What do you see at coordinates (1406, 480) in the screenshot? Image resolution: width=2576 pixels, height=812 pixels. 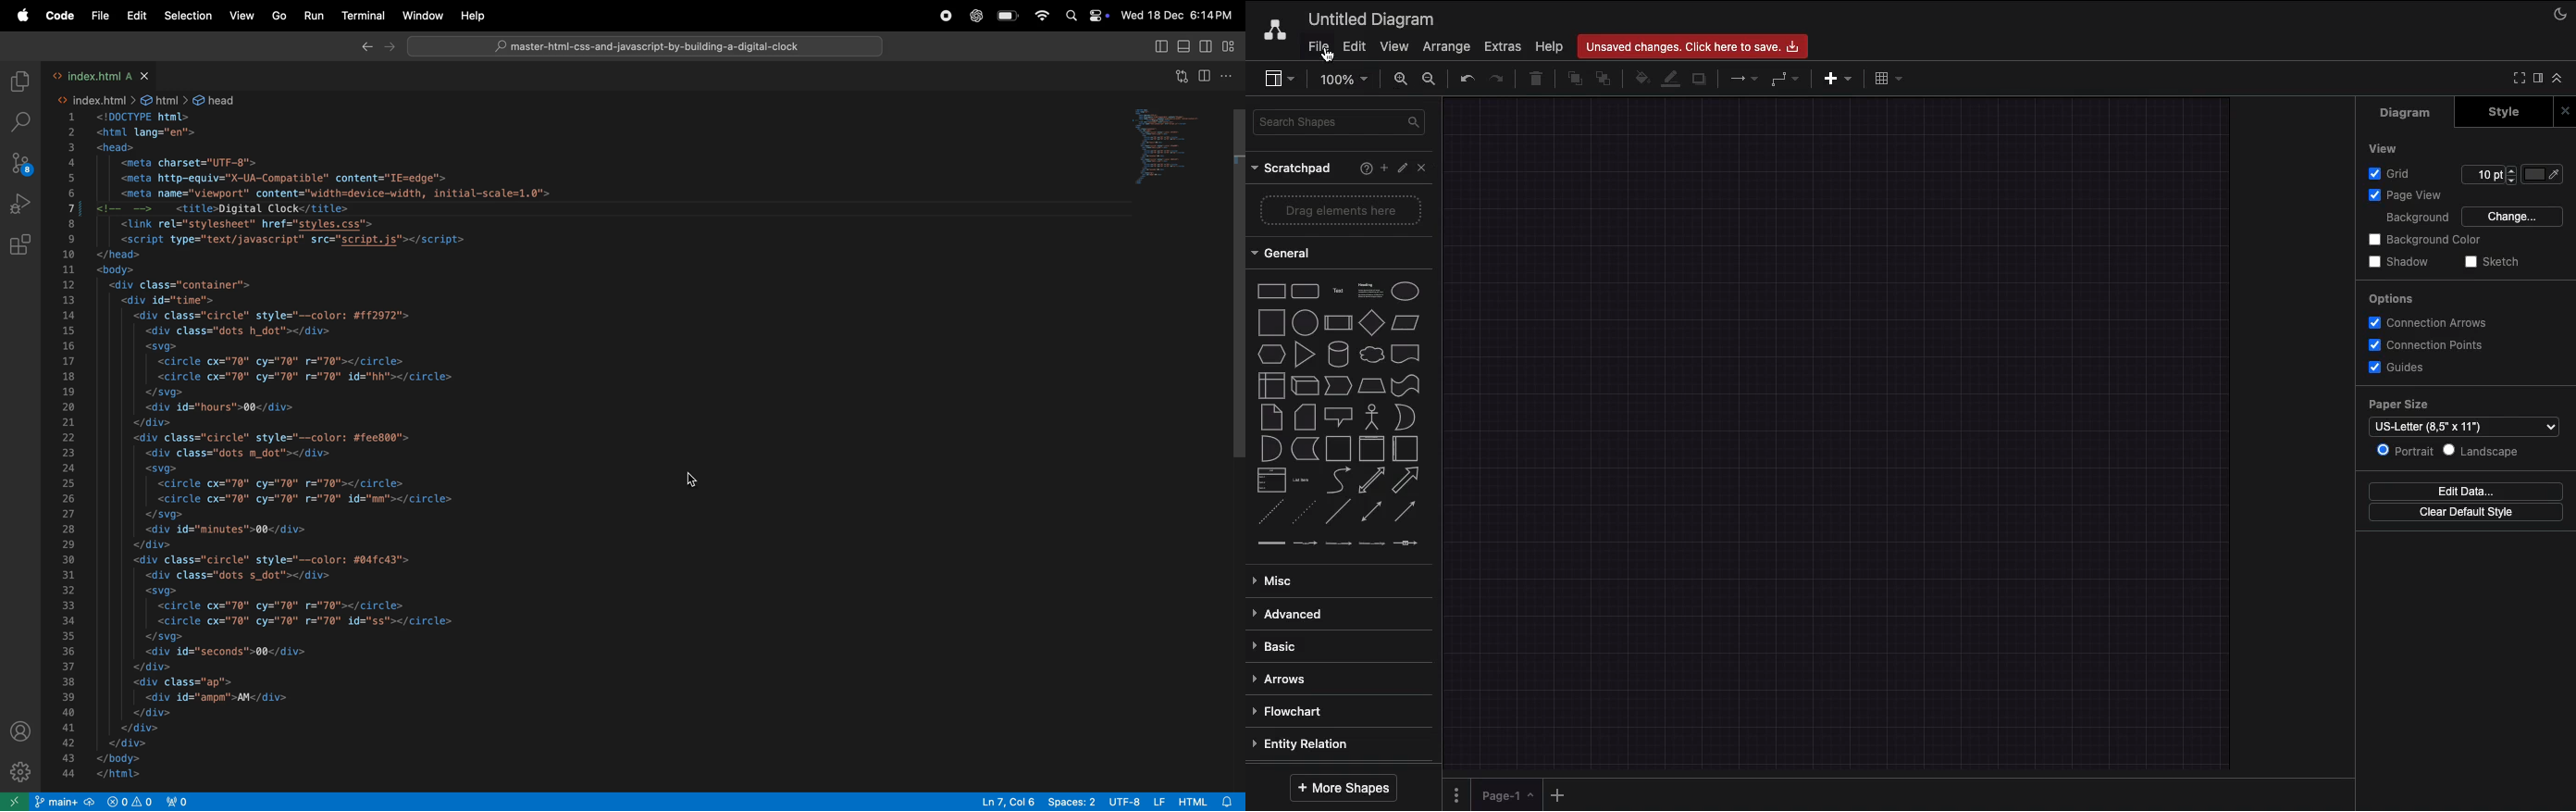 I see `Arrow` at bounding box center [1406, 480].